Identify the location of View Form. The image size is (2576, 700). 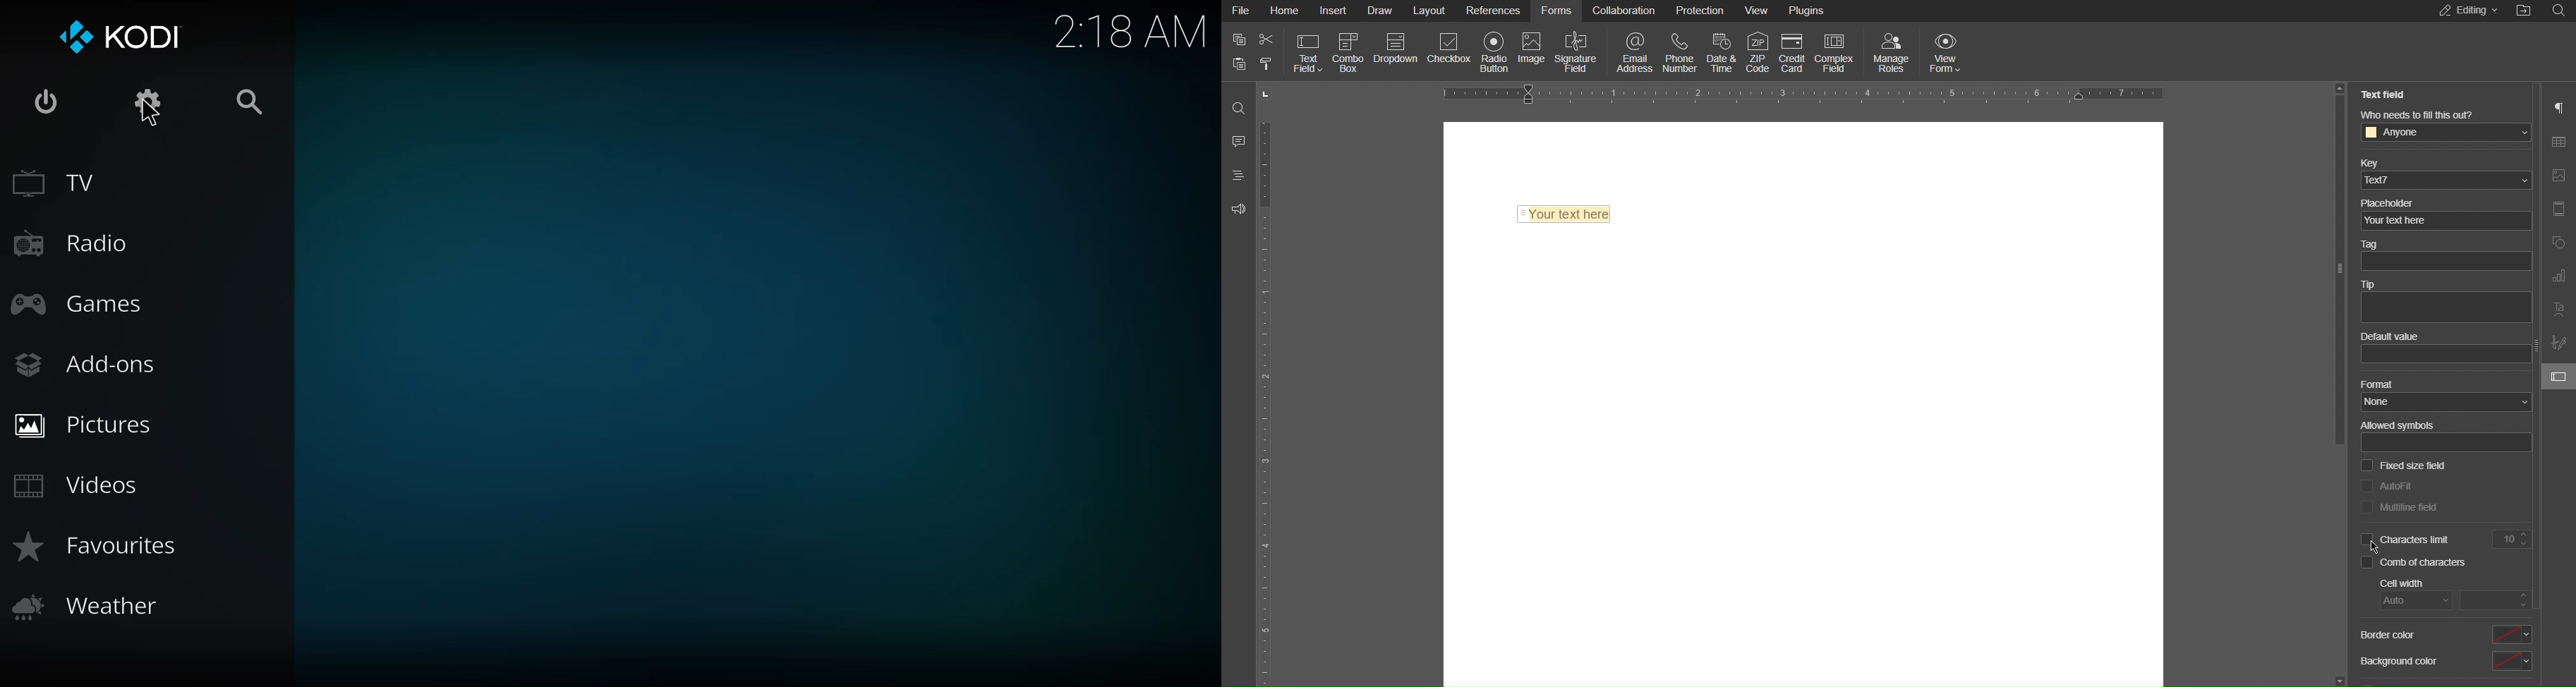
(1949, 51).